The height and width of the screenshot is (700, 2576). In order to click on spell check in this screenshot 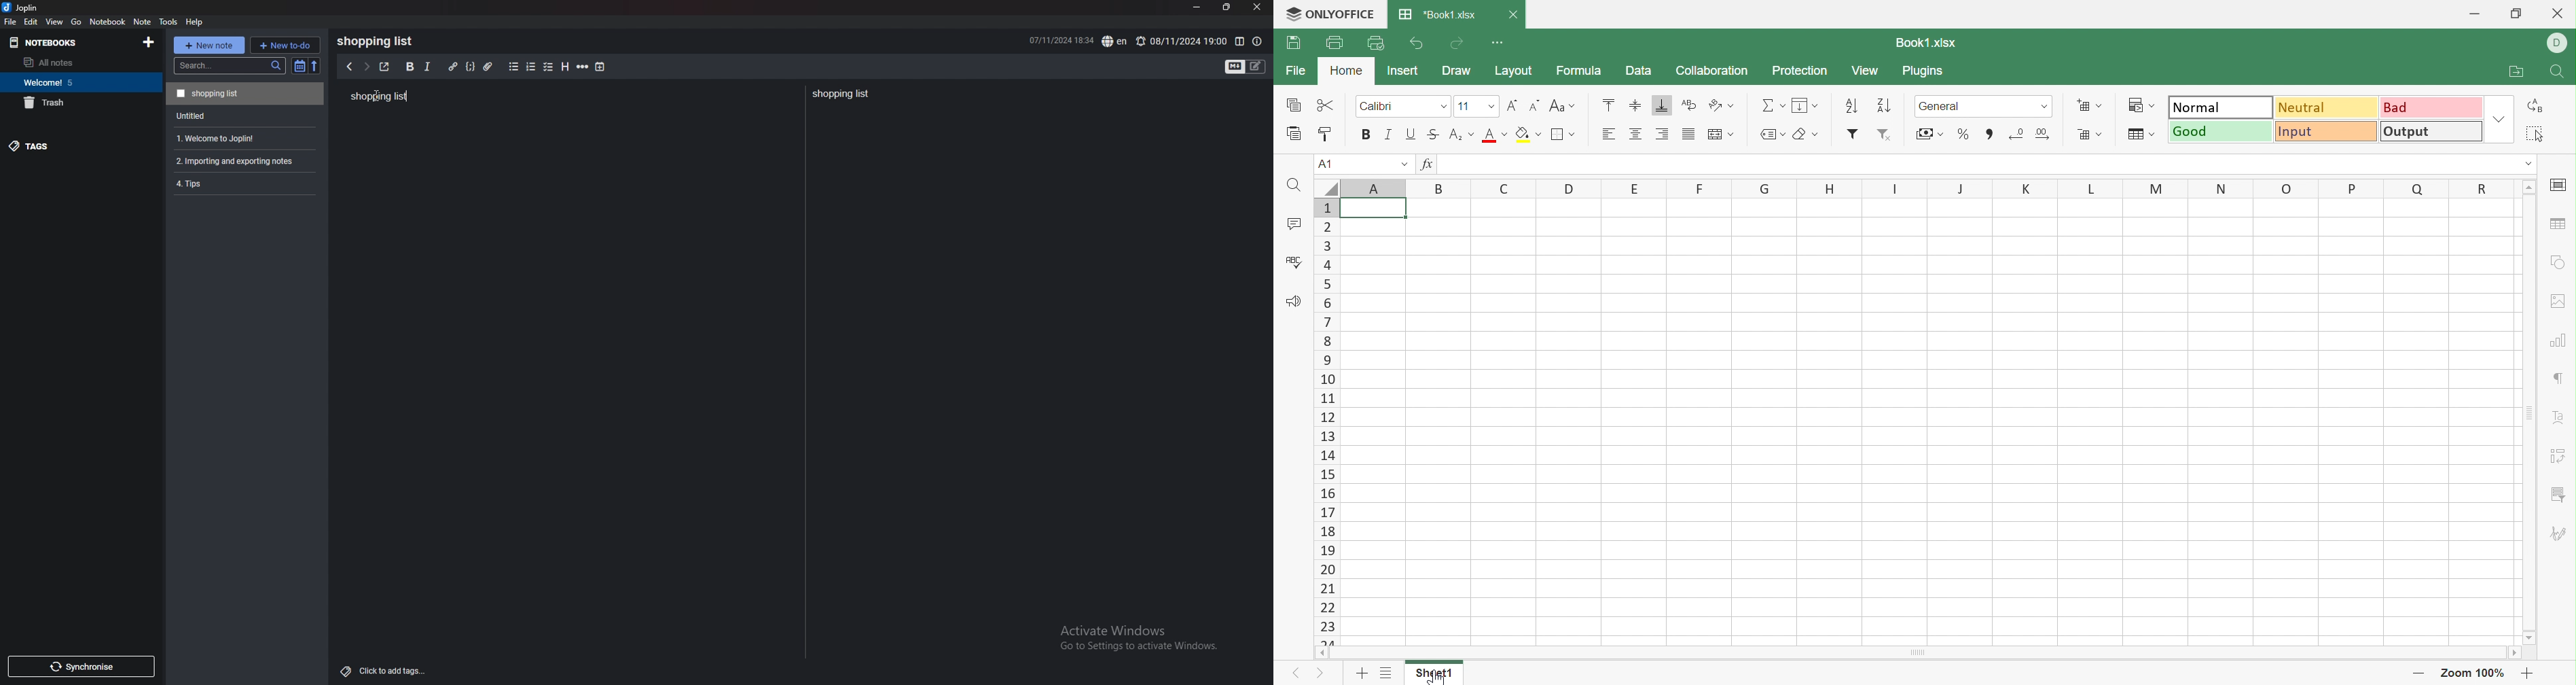, I will do `click(1116, 41)`.